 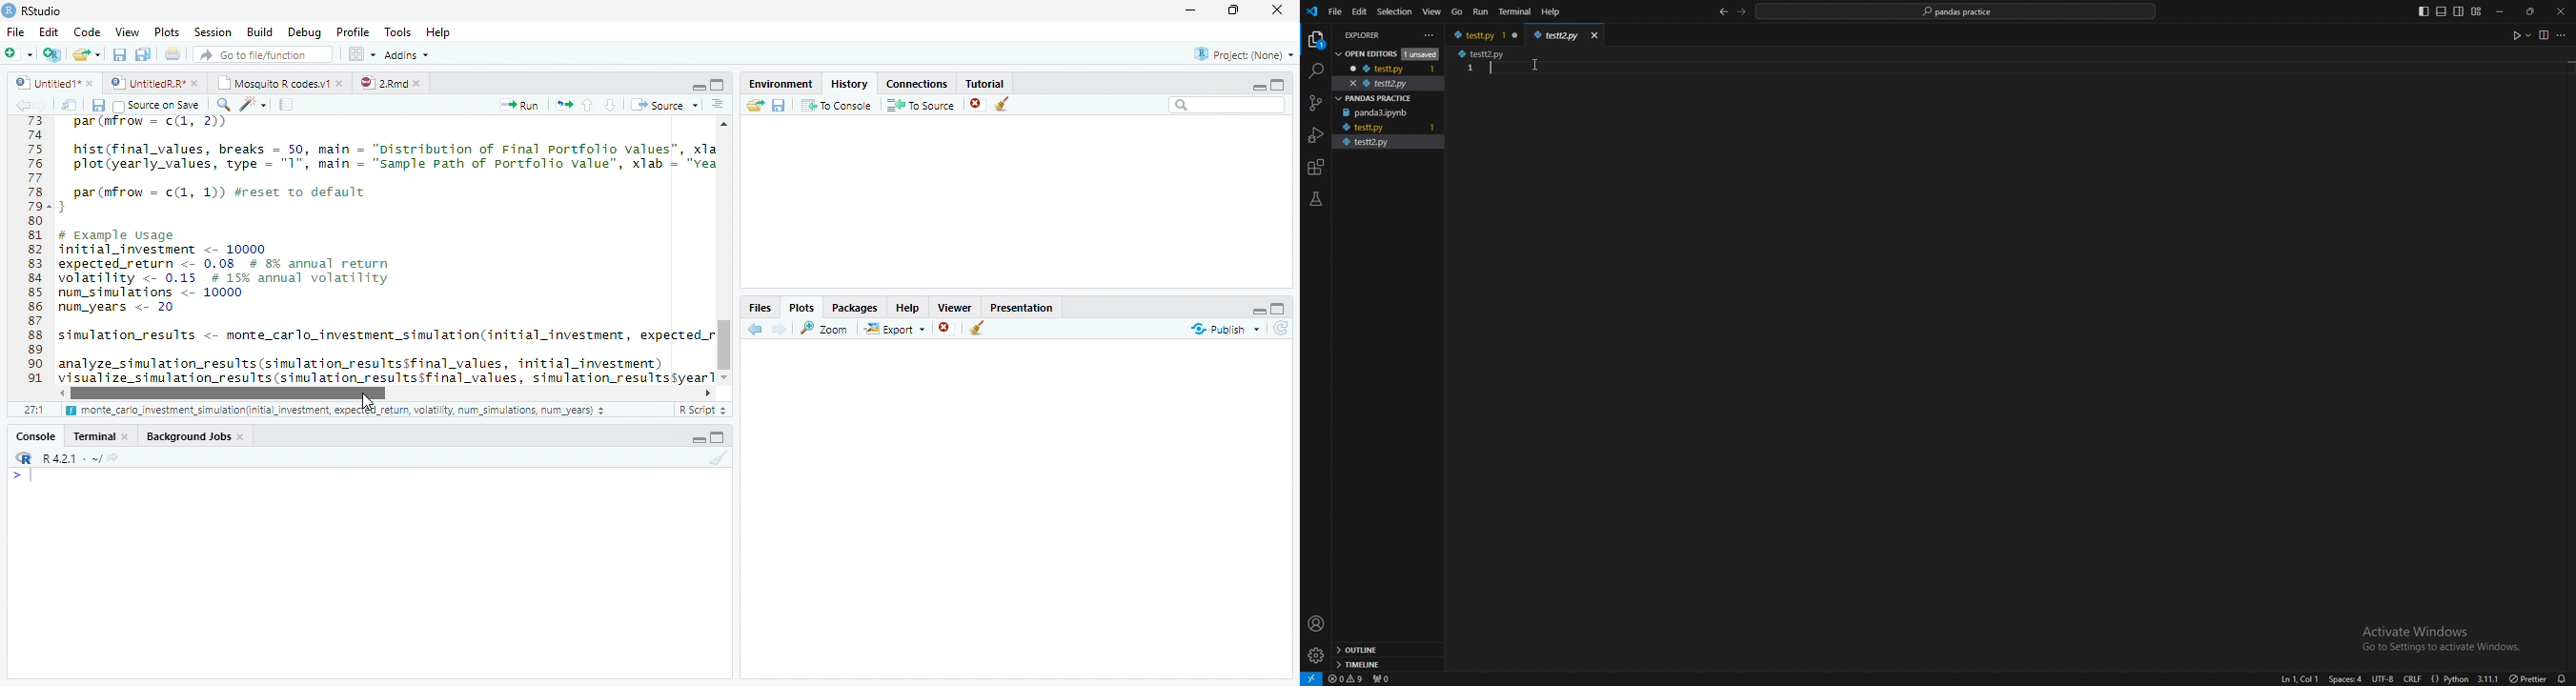 I want to click on styedi® © © Untite, so click(x=154, y=83).